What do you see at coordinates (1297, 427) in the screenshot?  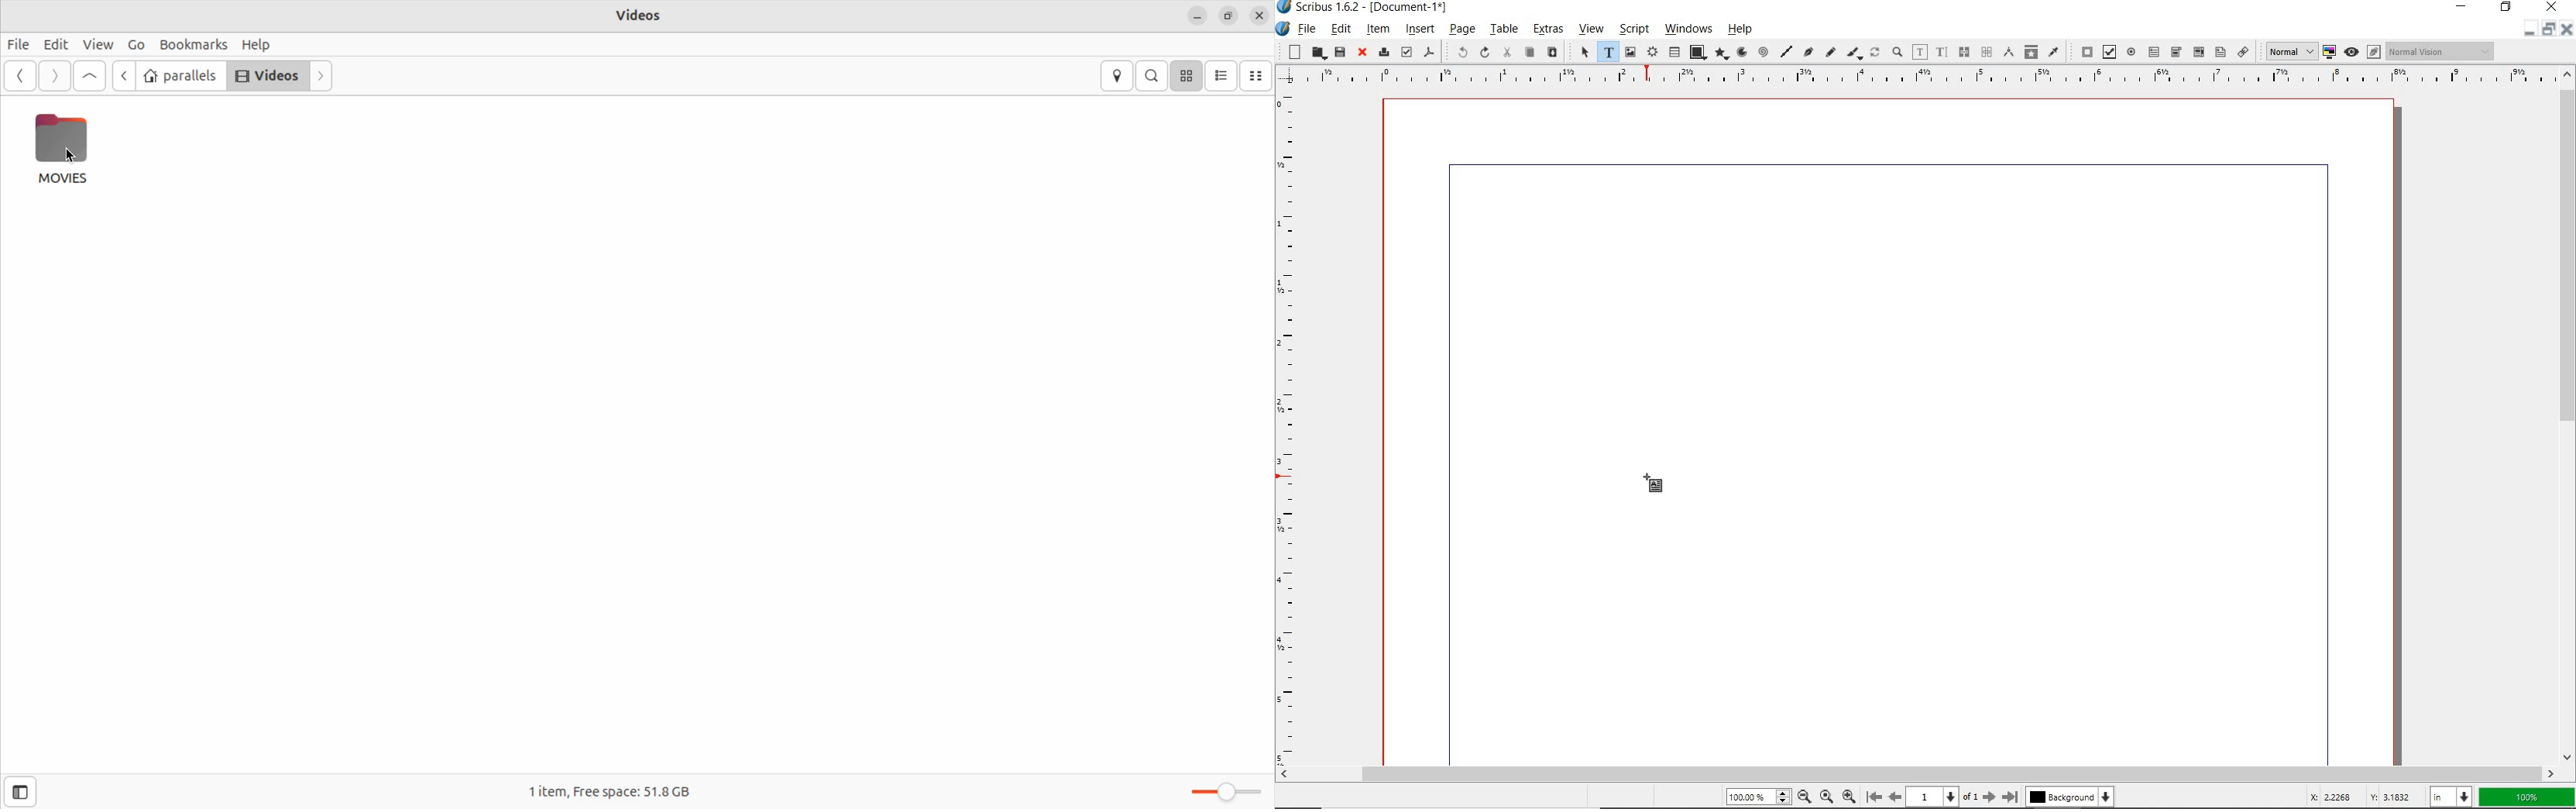 I see `Horizontal page margin` at bounding box center [1297, 427].